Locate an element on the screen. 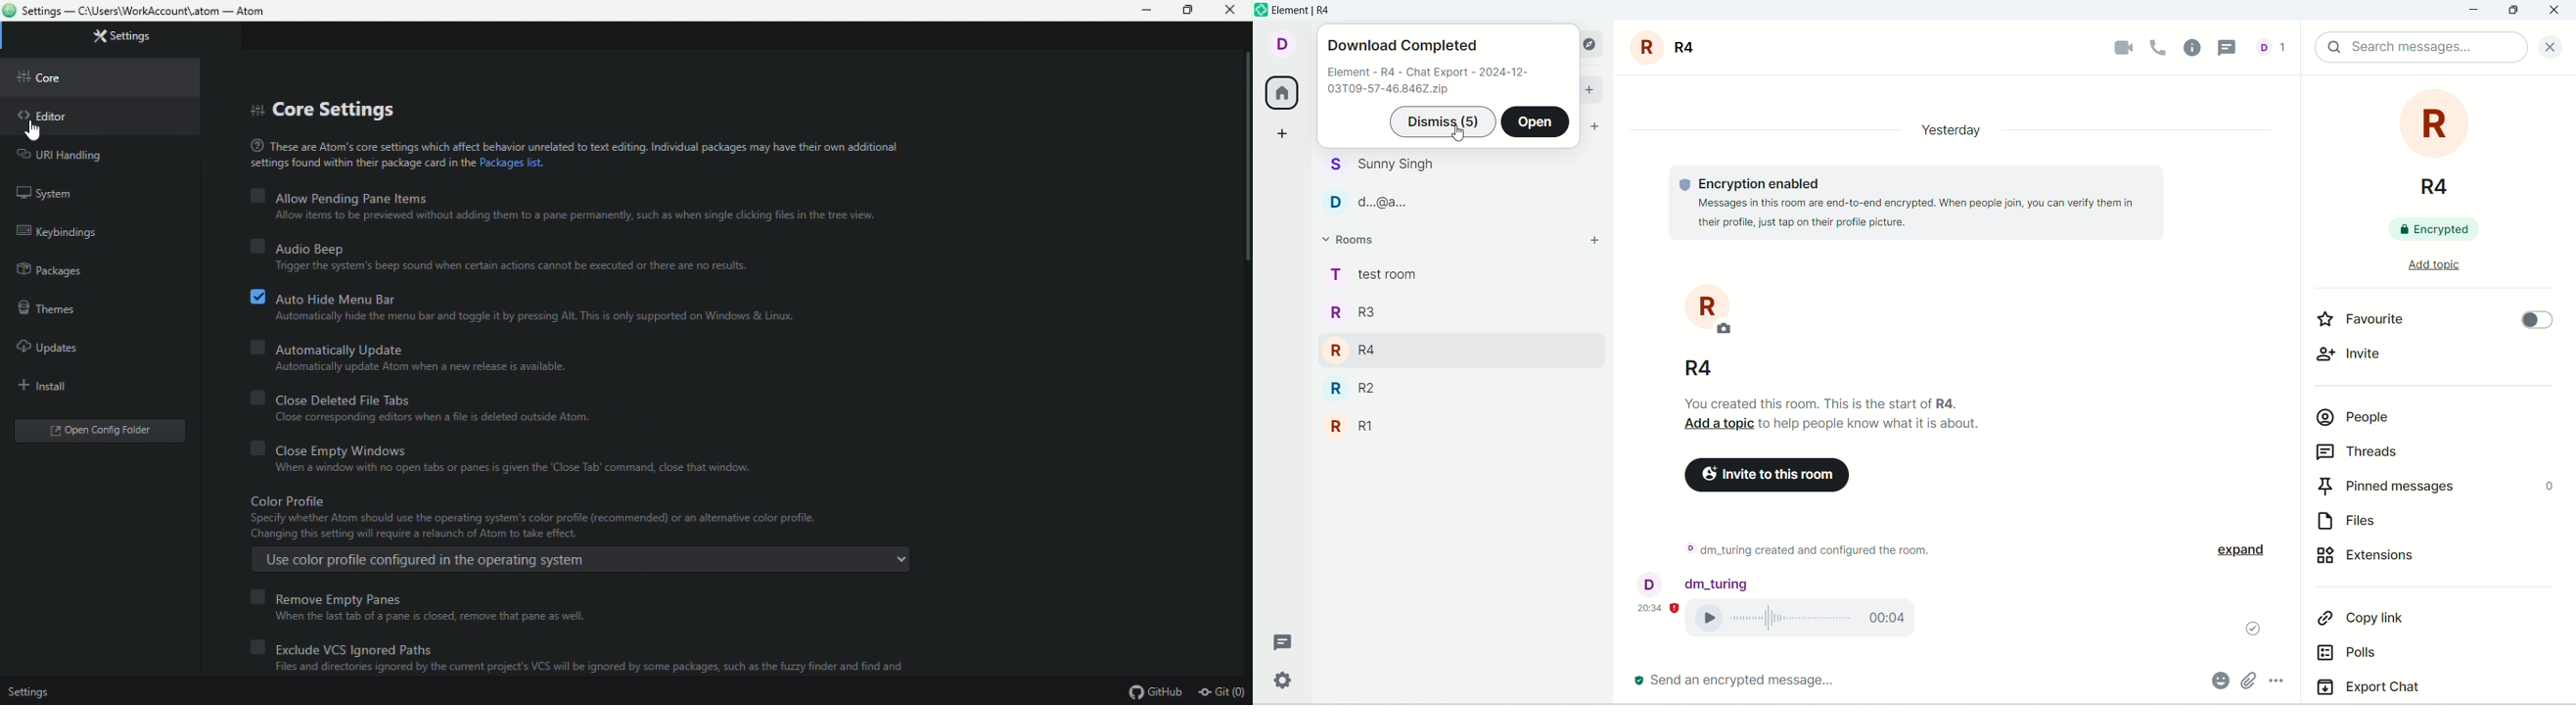  rooms is located at coordinates (1372, 355).